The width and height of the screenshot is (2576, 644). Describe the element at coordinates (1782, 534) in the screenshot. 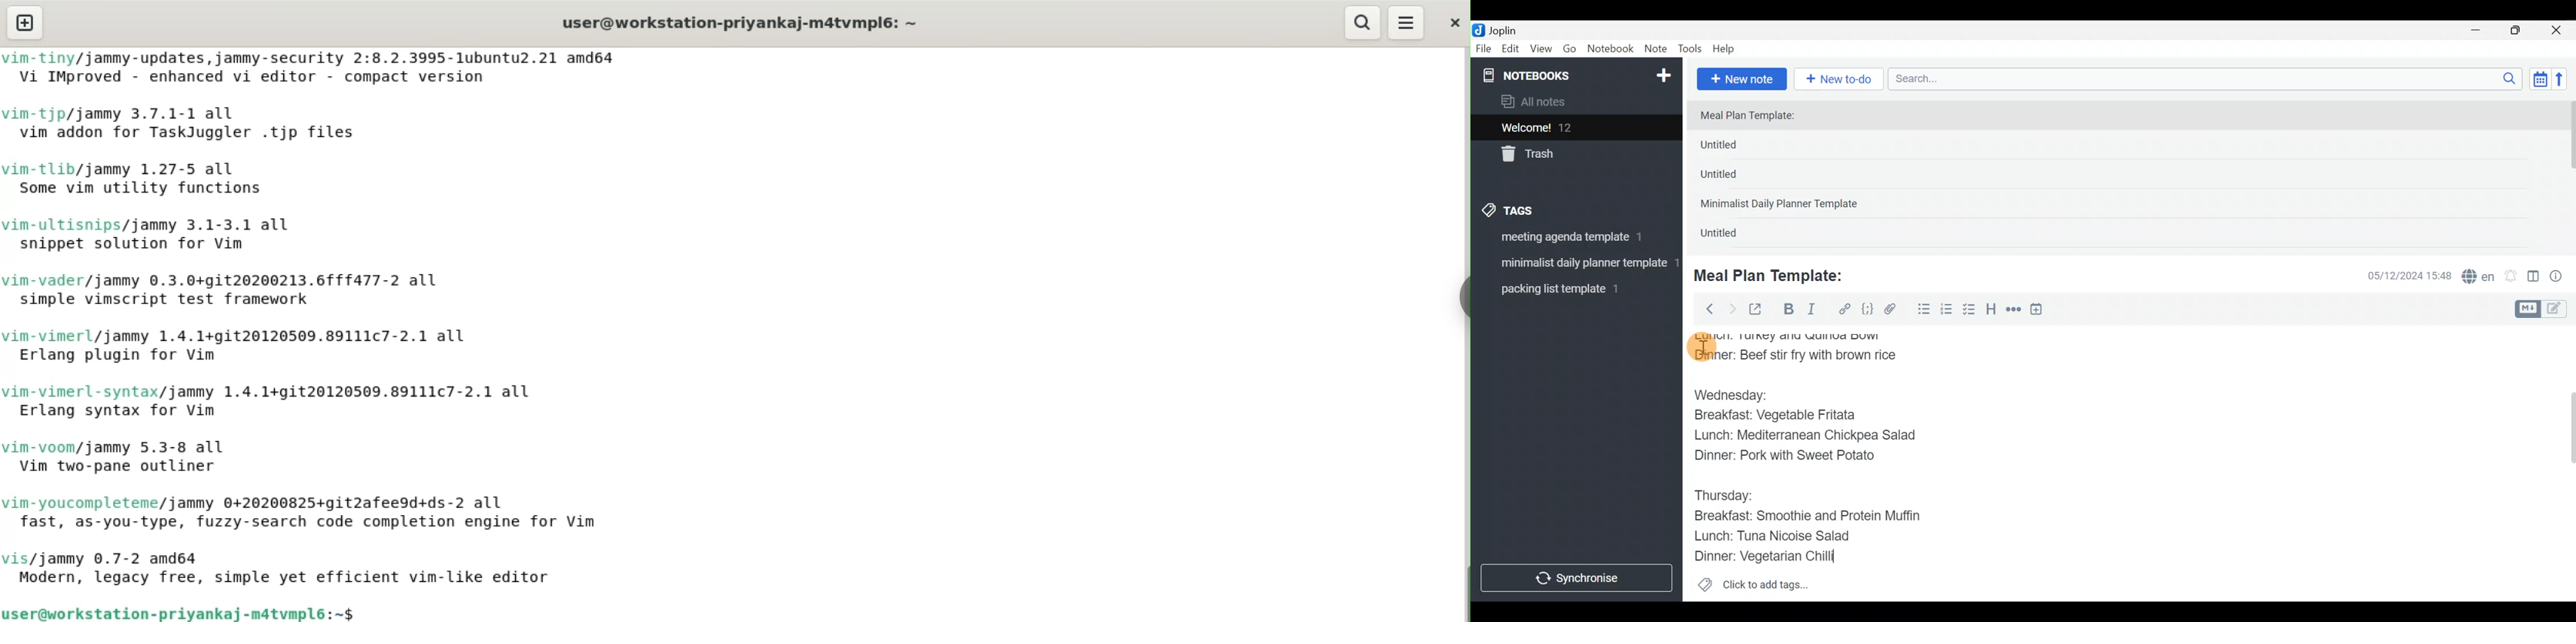

I see `Lunch: Tuna Nicoise Salad` at that location.